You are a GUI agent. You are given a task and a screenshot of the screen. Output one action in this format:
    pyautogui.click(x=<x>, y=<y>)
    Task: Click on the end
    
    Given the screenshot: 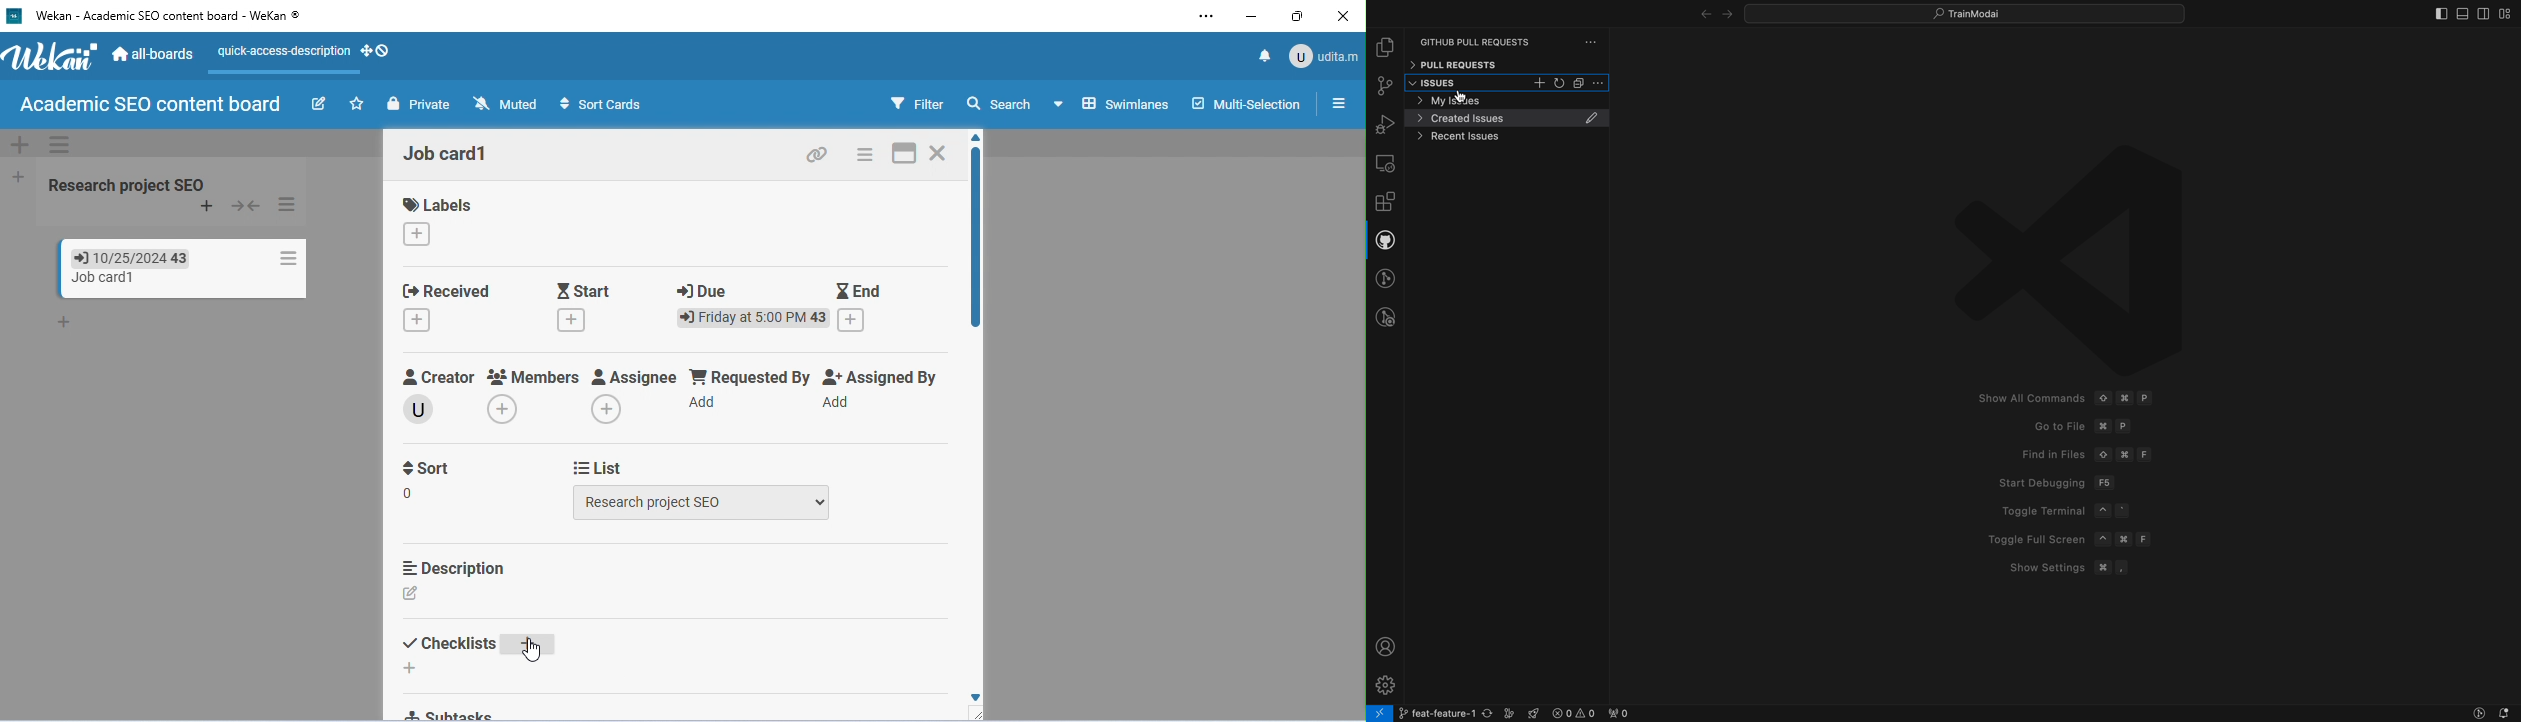 What is the action you would take?
    pyautogui.click(x=860, y=288)
    